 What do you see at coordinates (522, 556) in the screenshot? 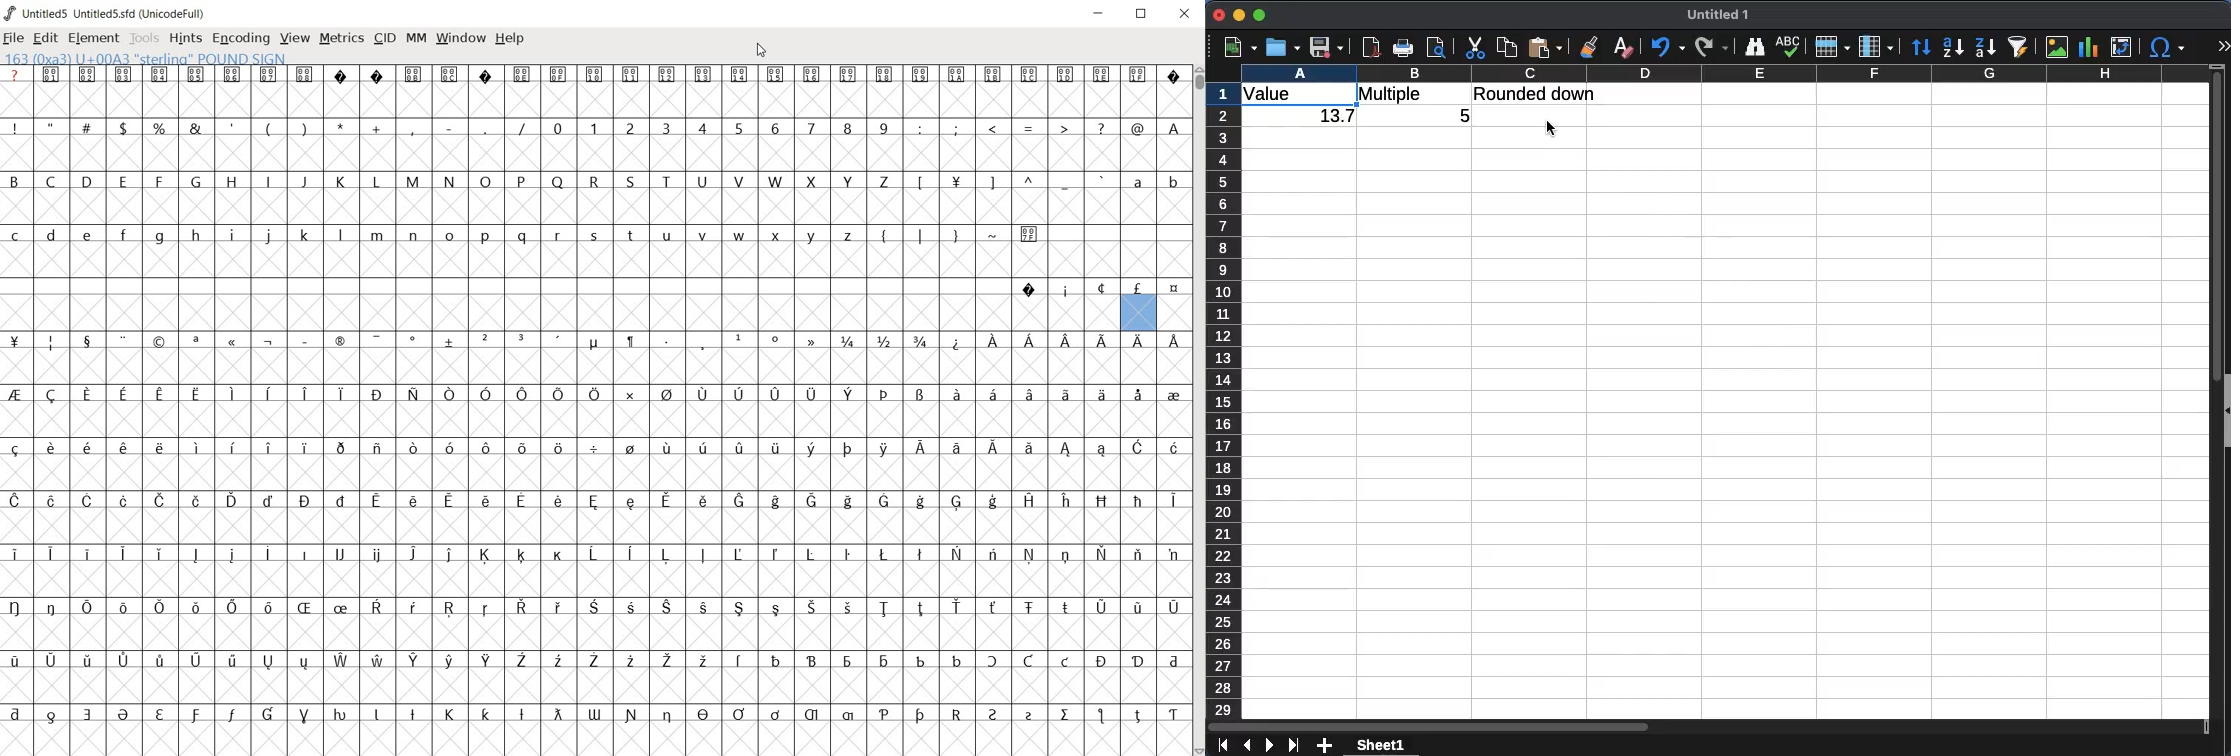
I see `Symbol` at bounding box center [522, 556].